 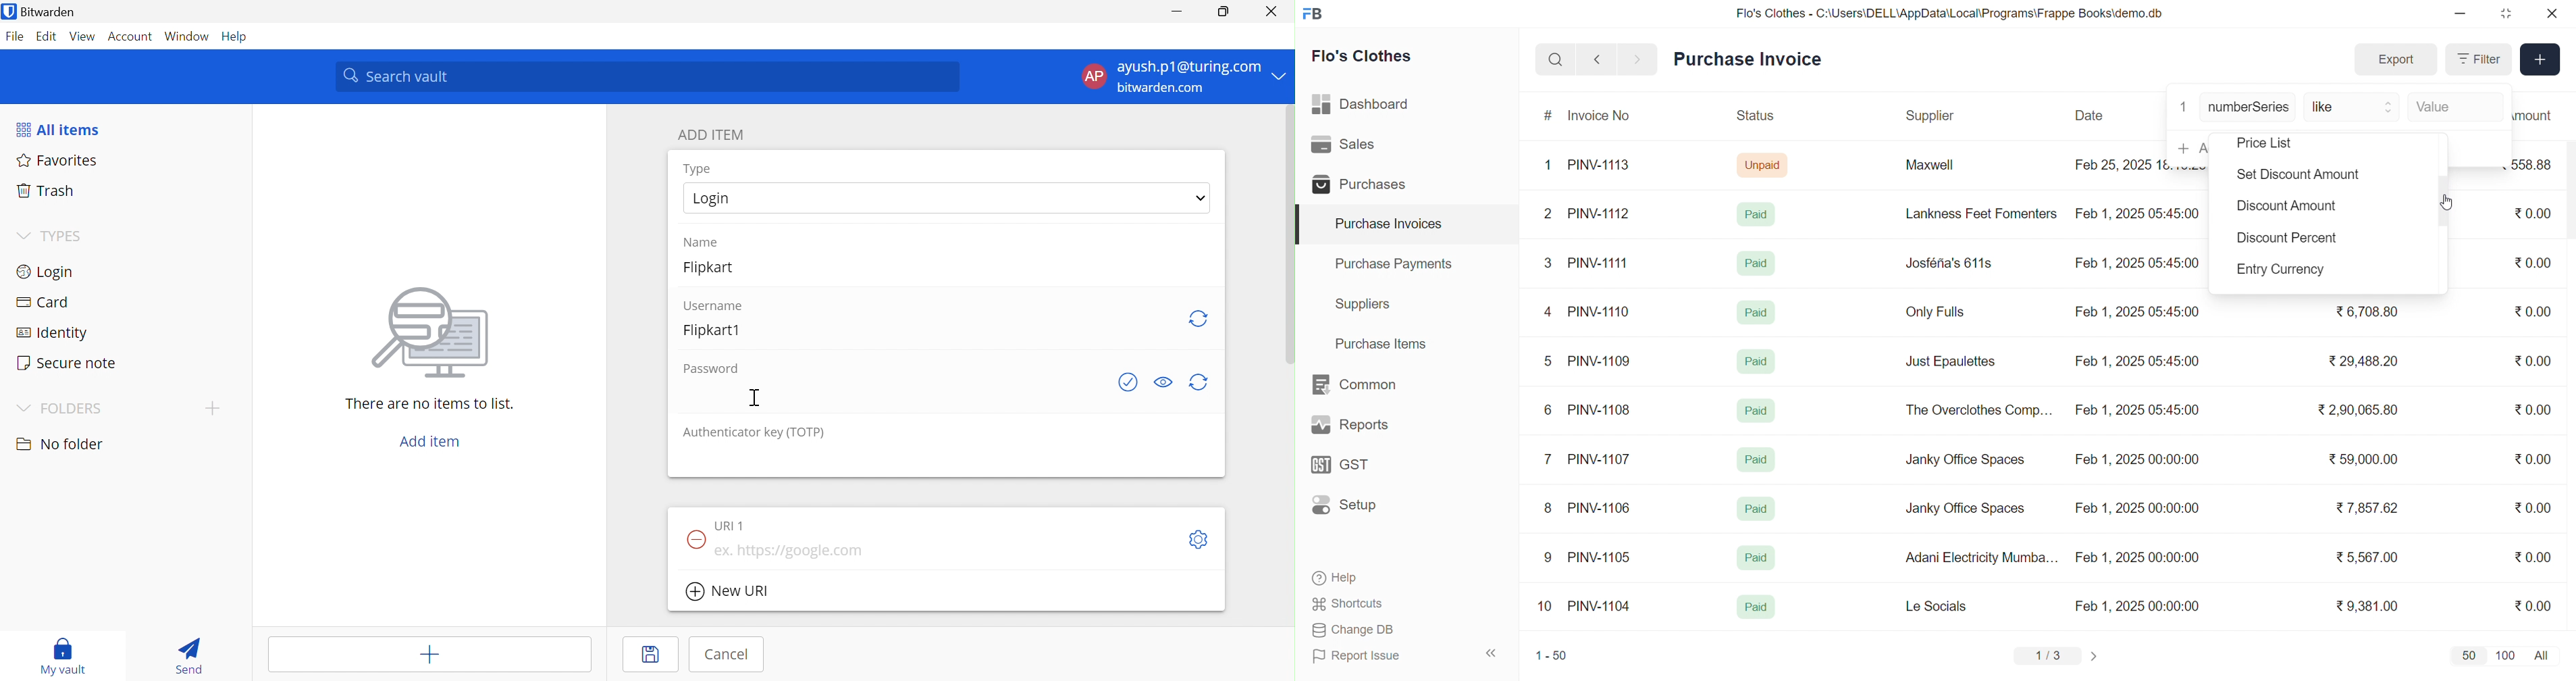 What do you see at coordinates (1604, 508) in the screenshot?
I see `PINV-1106` at bounding box center [1604, 508].